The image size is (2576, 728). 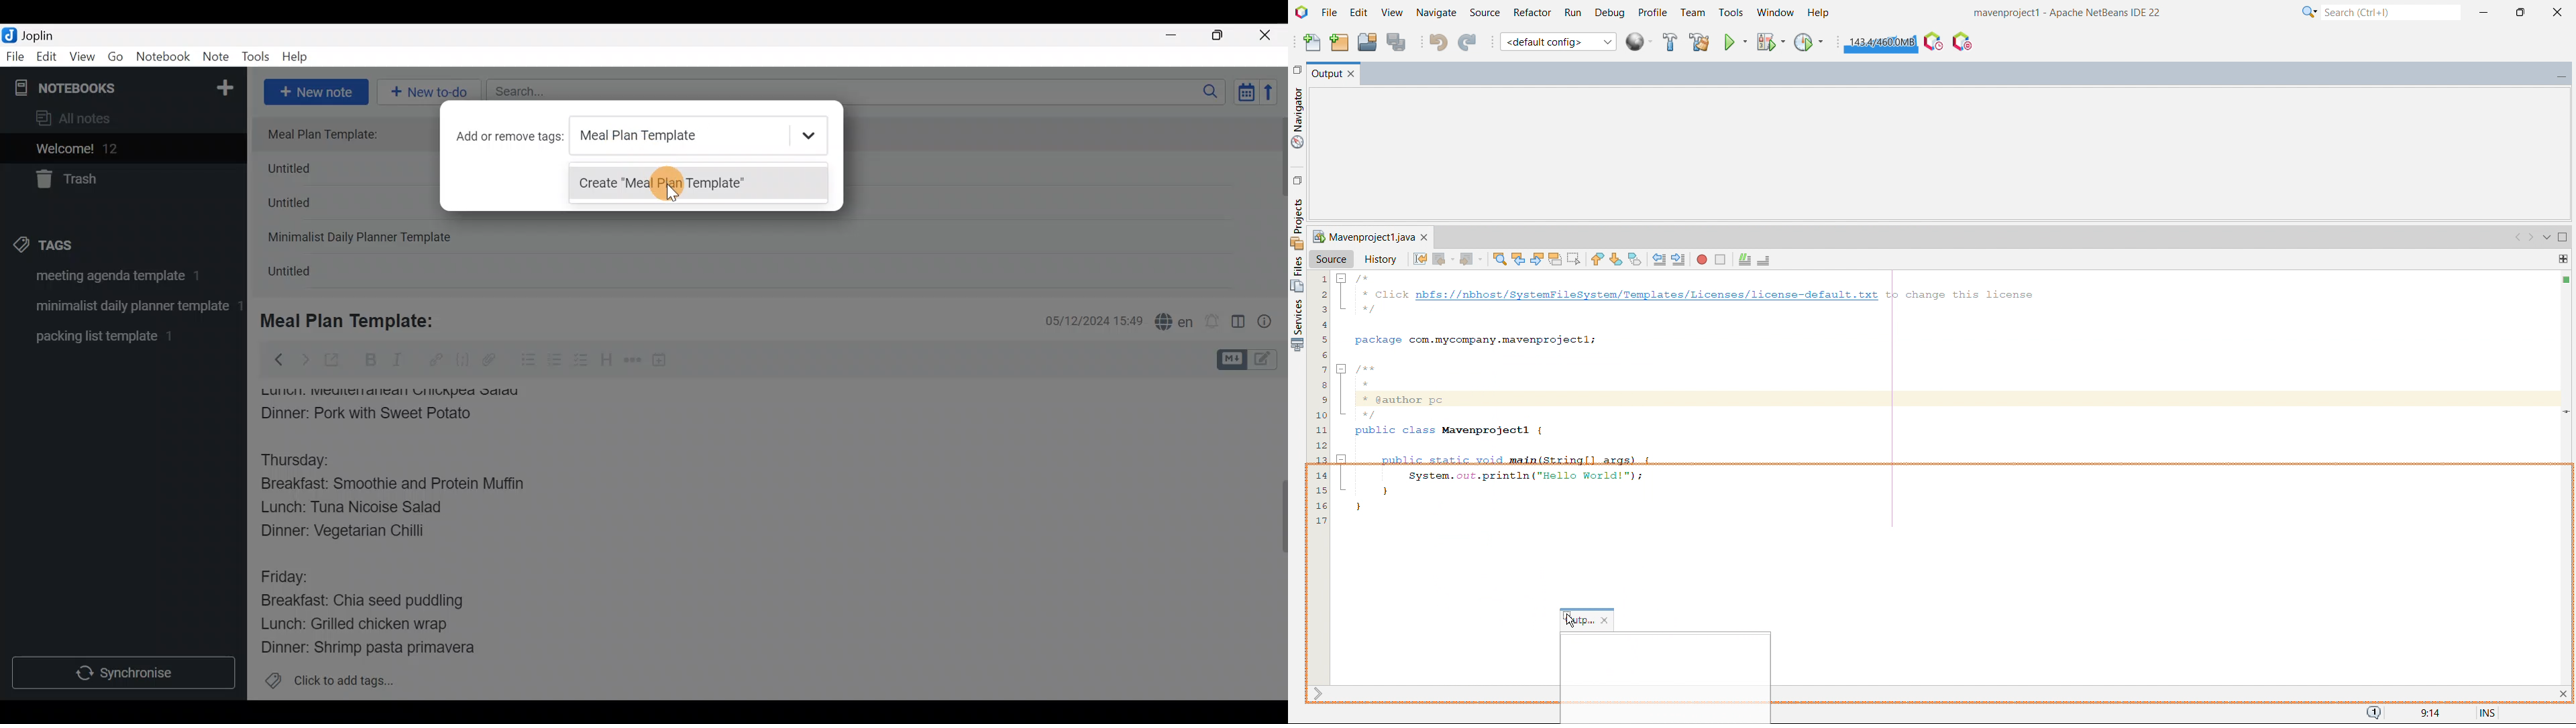 What do you see at coordinates (669, 189) in the screenshot?
I see `Cursor` at bounding box center [669, 189].